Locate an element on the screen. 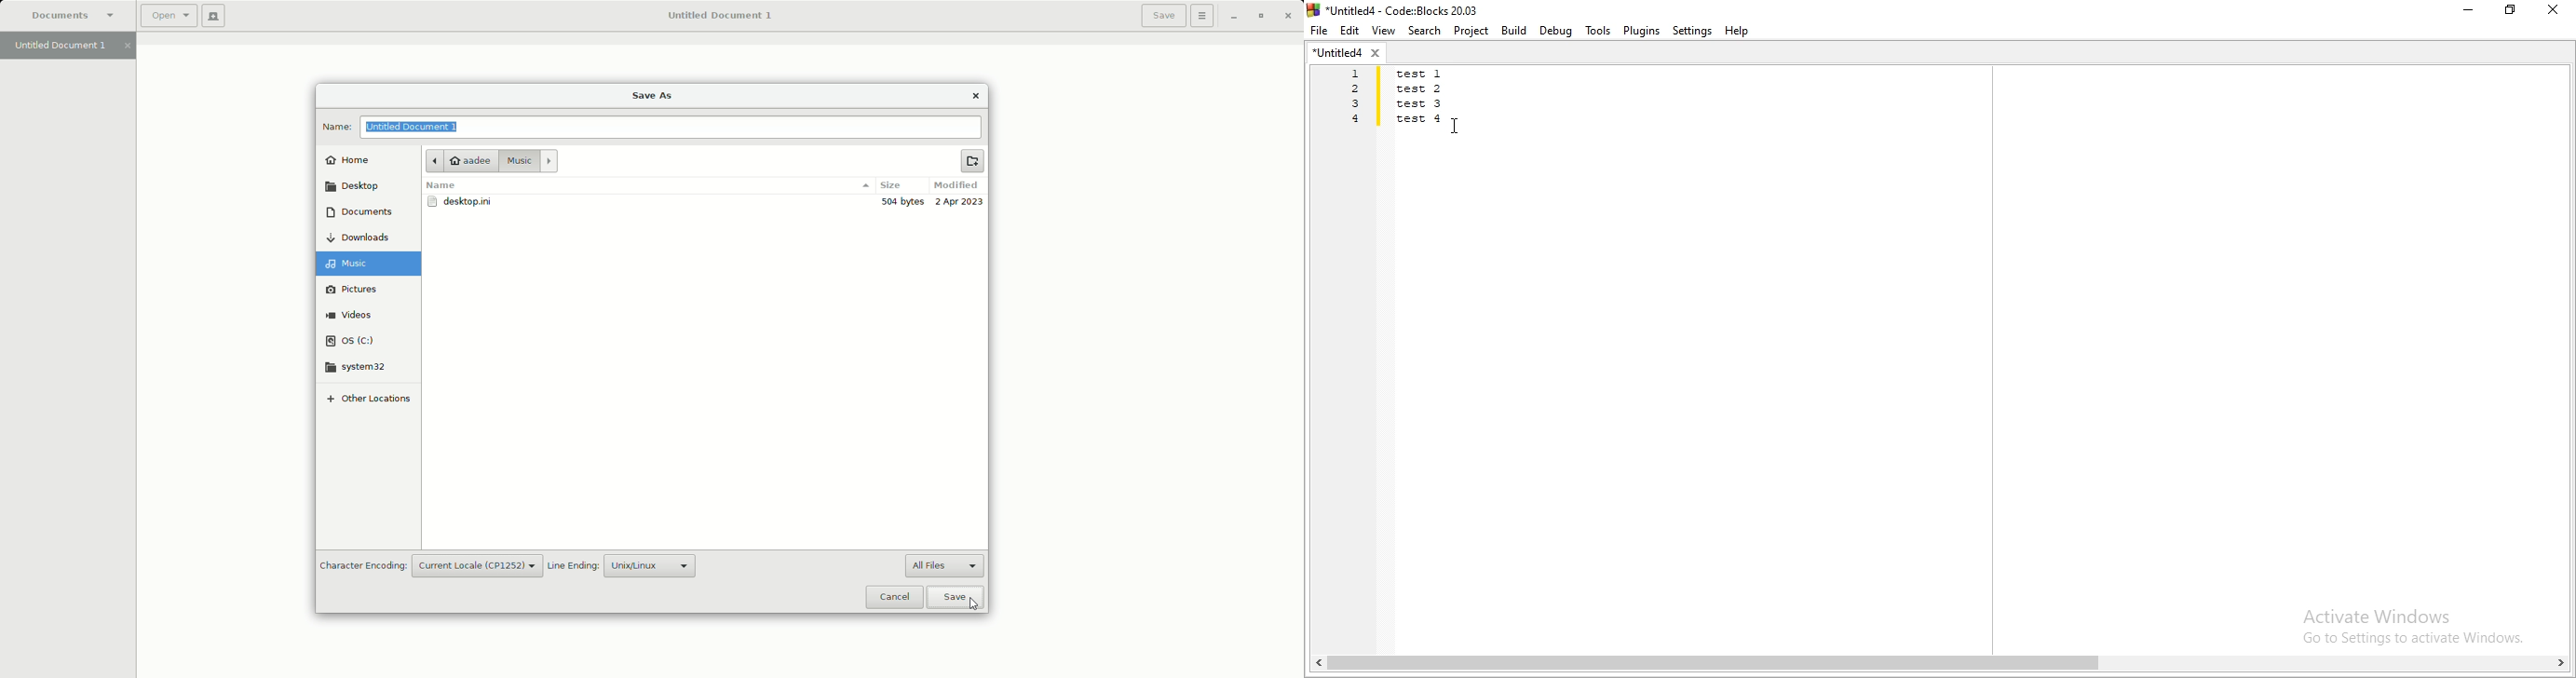  Settings  is located at coordinates (1690, 32).